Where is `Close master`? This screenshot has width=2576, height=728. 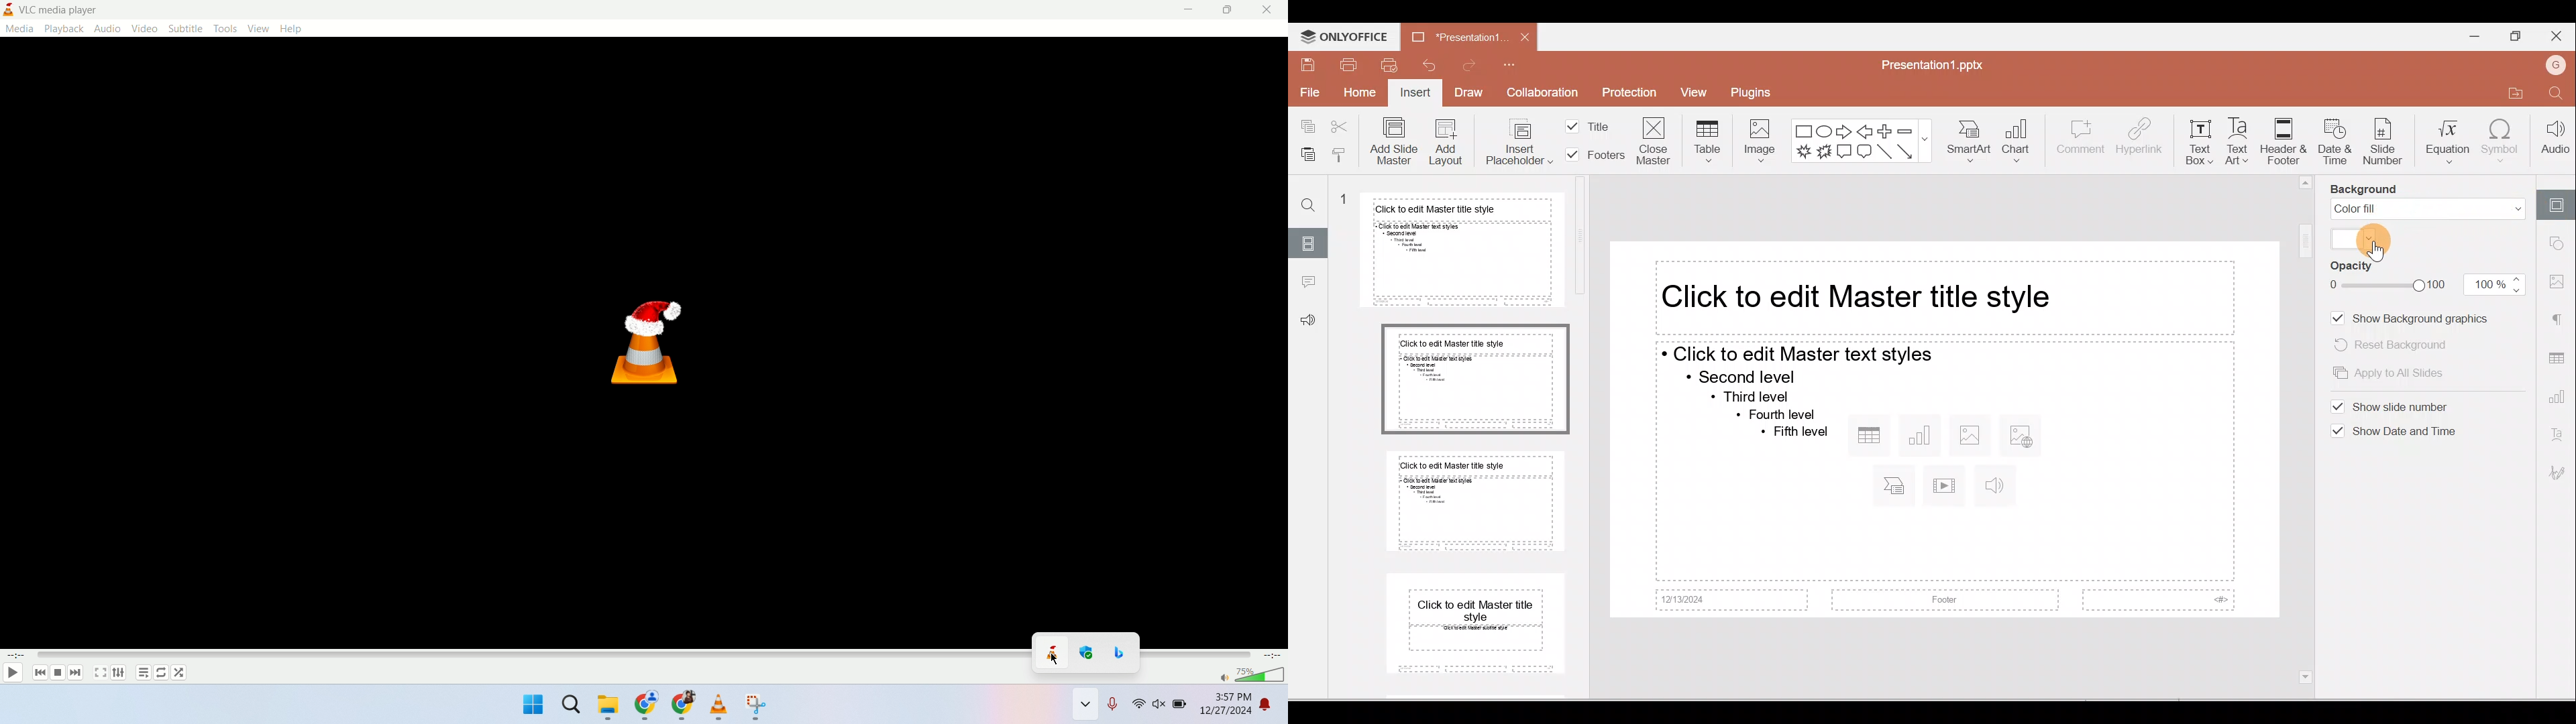
Close master is located at coordinates (1654, 143).